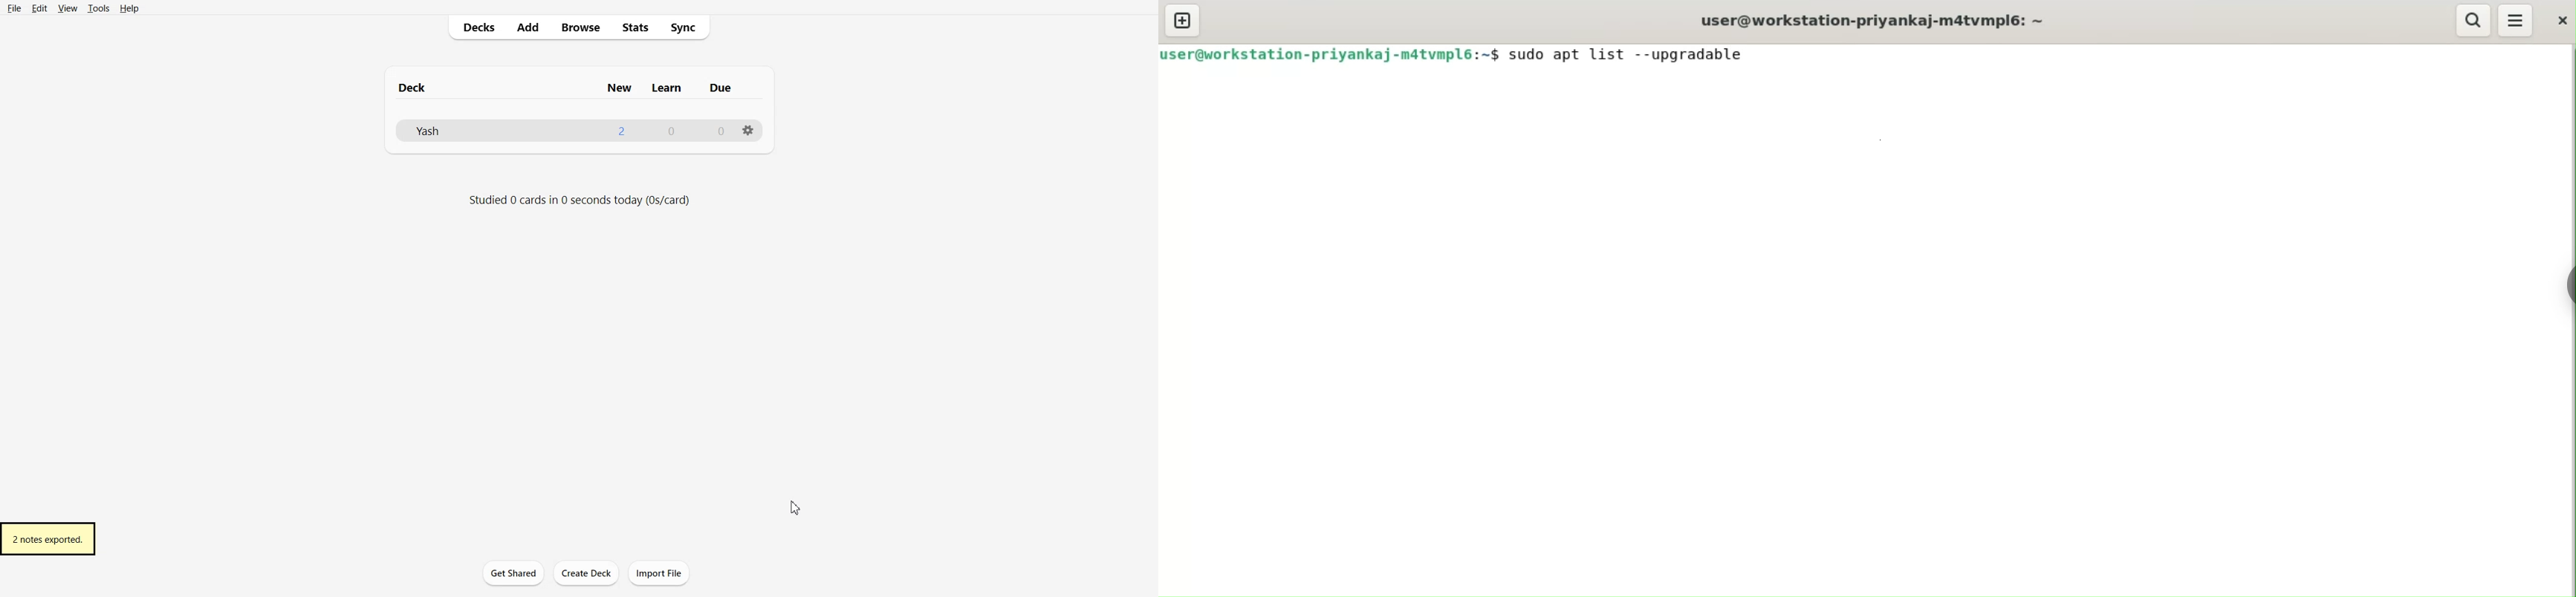 The image size is (2576, 616). I want to click on Help, so click(132, 9).